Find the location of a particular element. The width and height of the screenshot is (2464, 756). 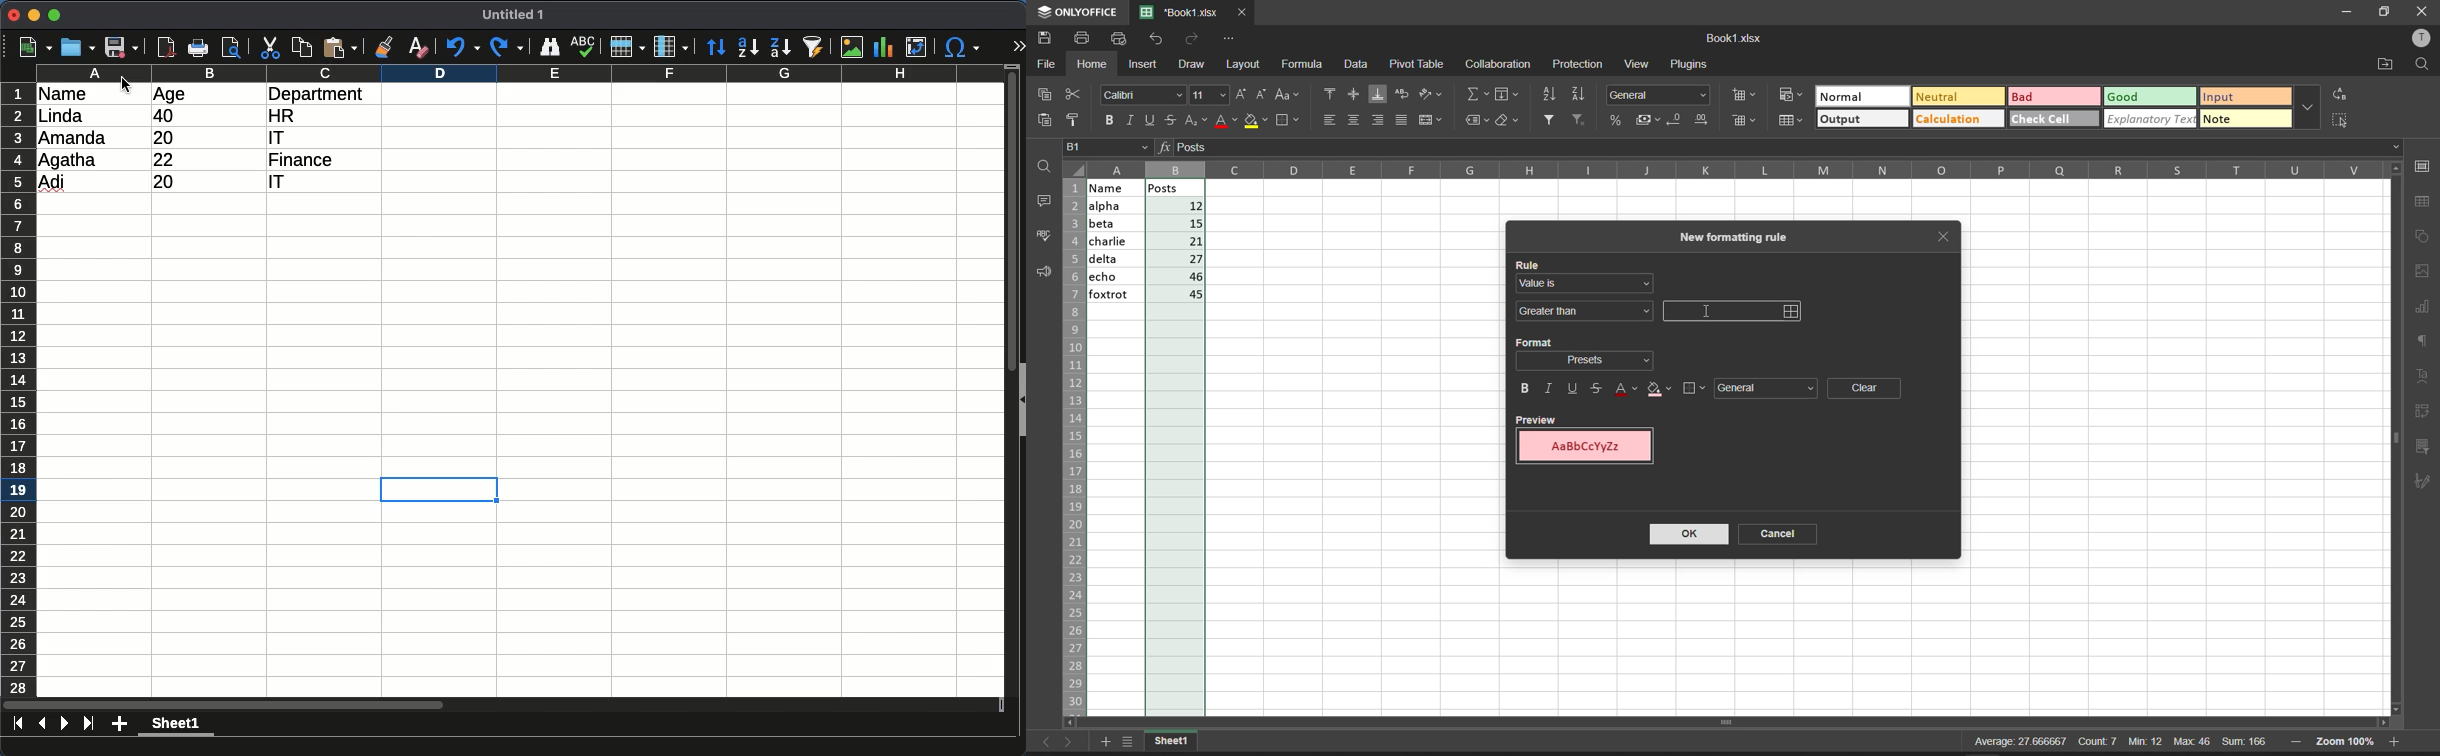

clone formatting is located at coordinates (386, 46).